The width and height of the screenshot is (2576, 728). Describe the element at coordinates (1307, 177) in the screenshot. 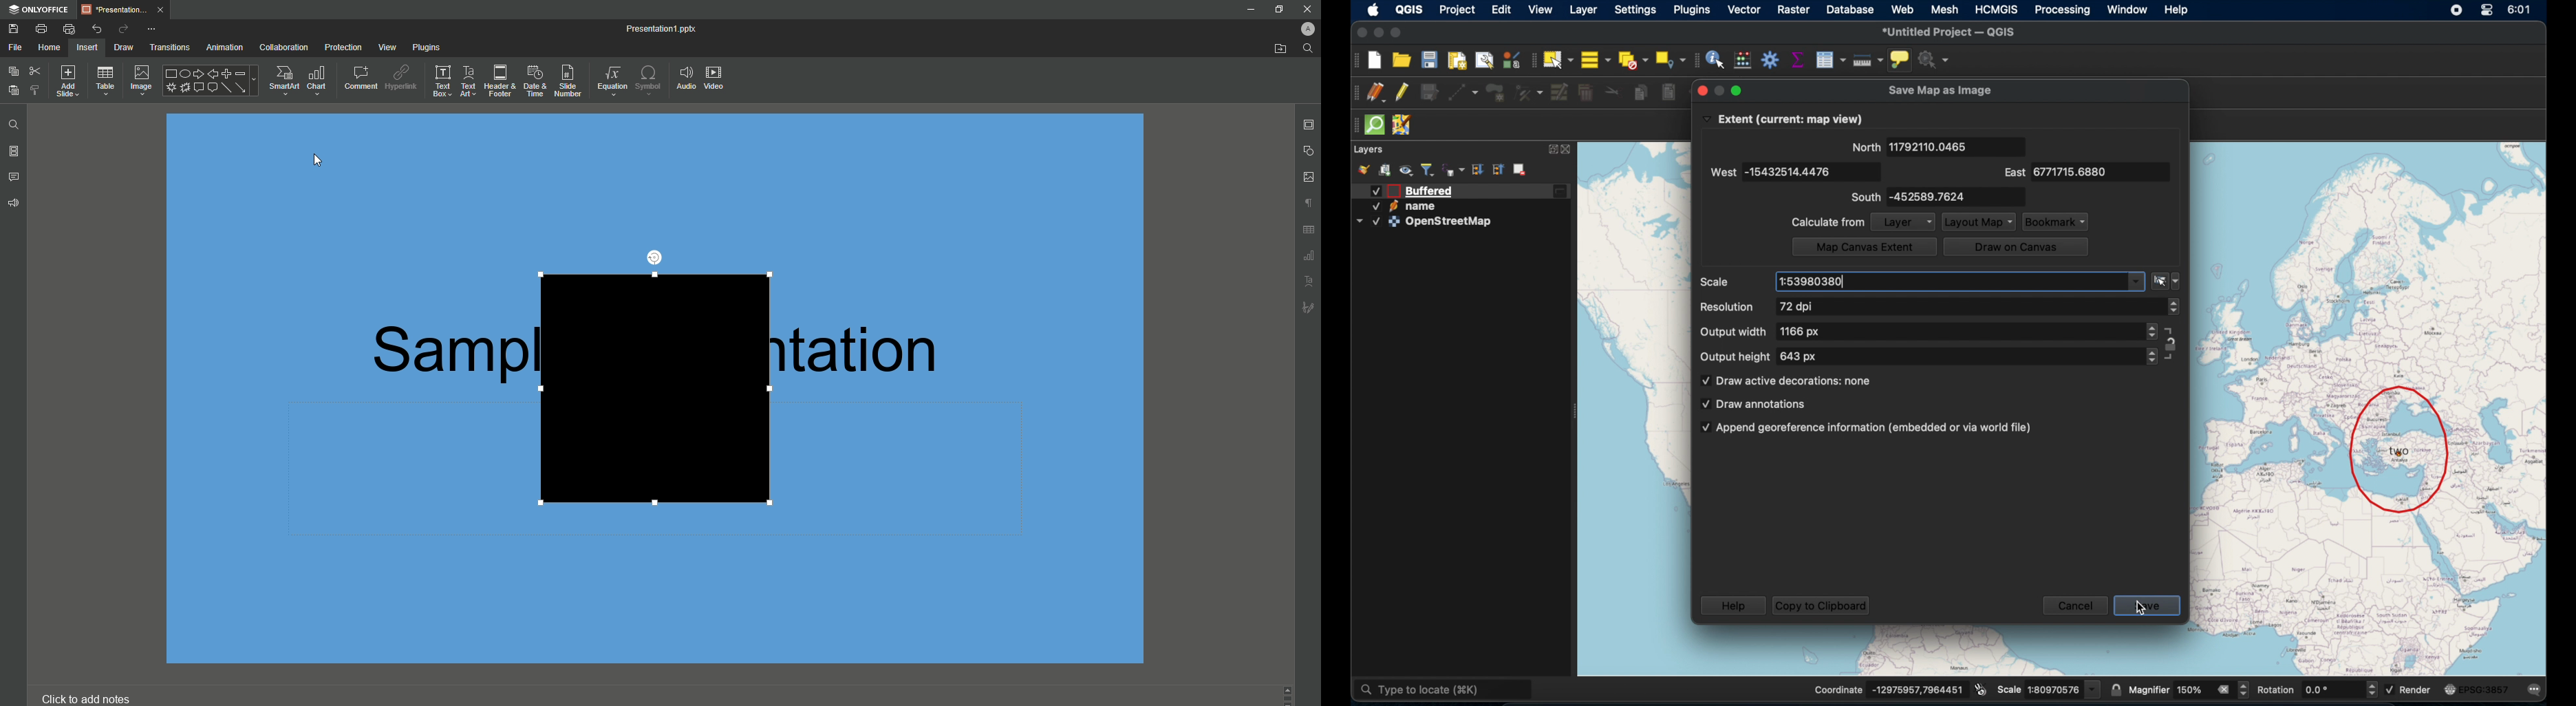

I see `Image settings` at that location.